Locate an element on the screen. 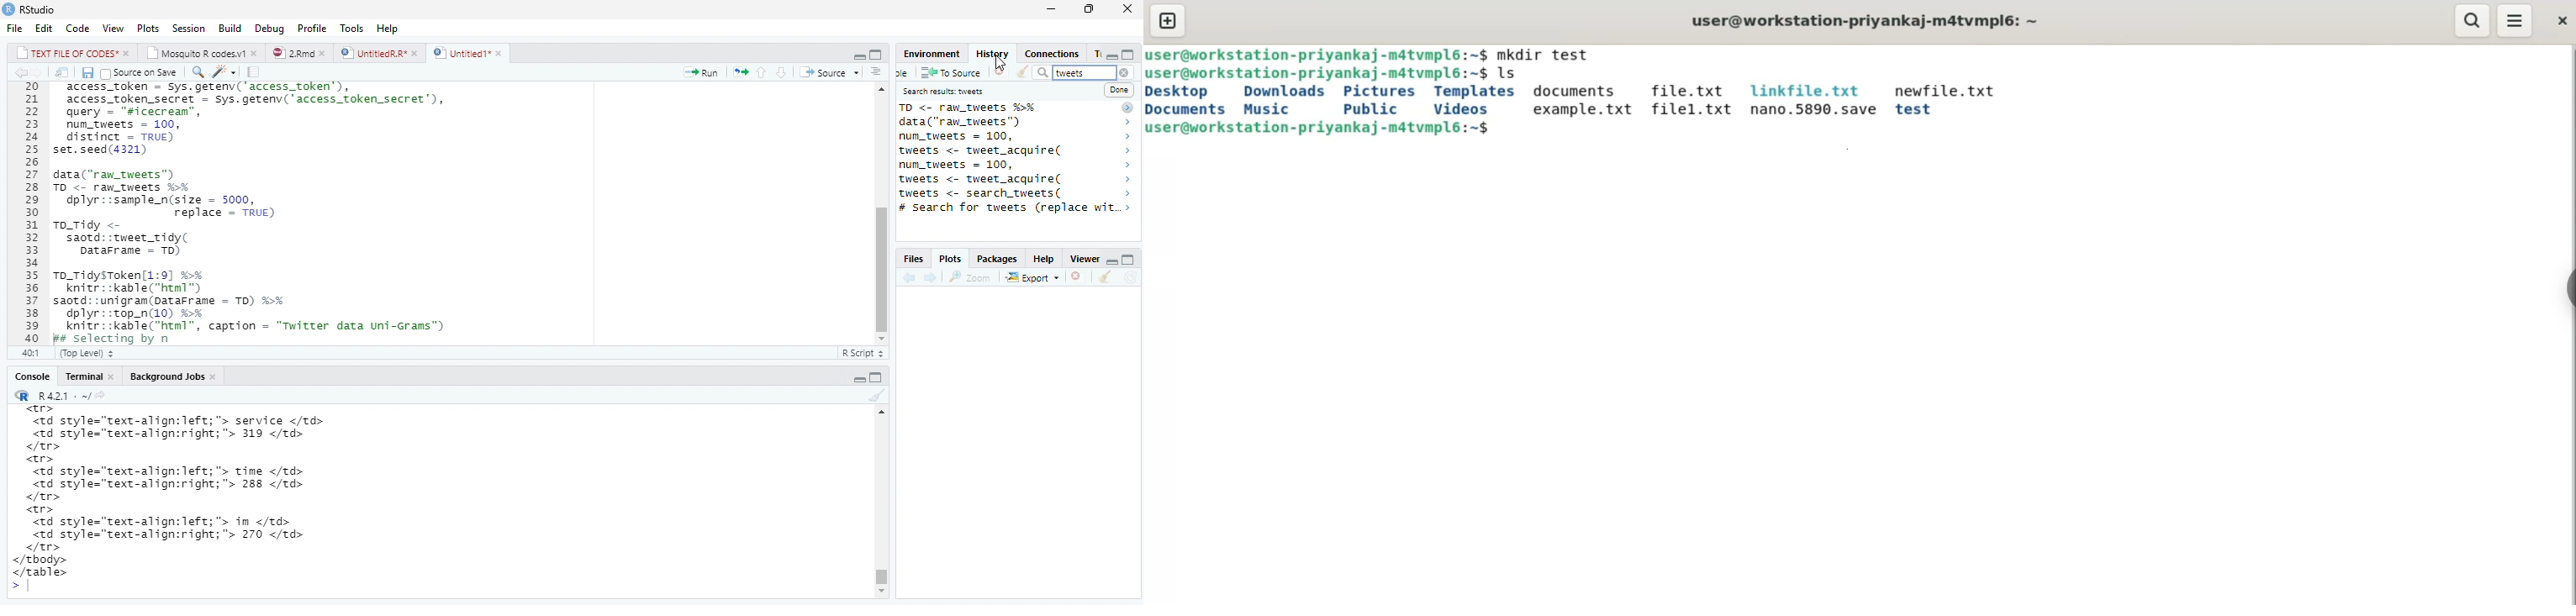 This screenshot has width=2576, height=616. maximize is located at coordinates (1094, 8).